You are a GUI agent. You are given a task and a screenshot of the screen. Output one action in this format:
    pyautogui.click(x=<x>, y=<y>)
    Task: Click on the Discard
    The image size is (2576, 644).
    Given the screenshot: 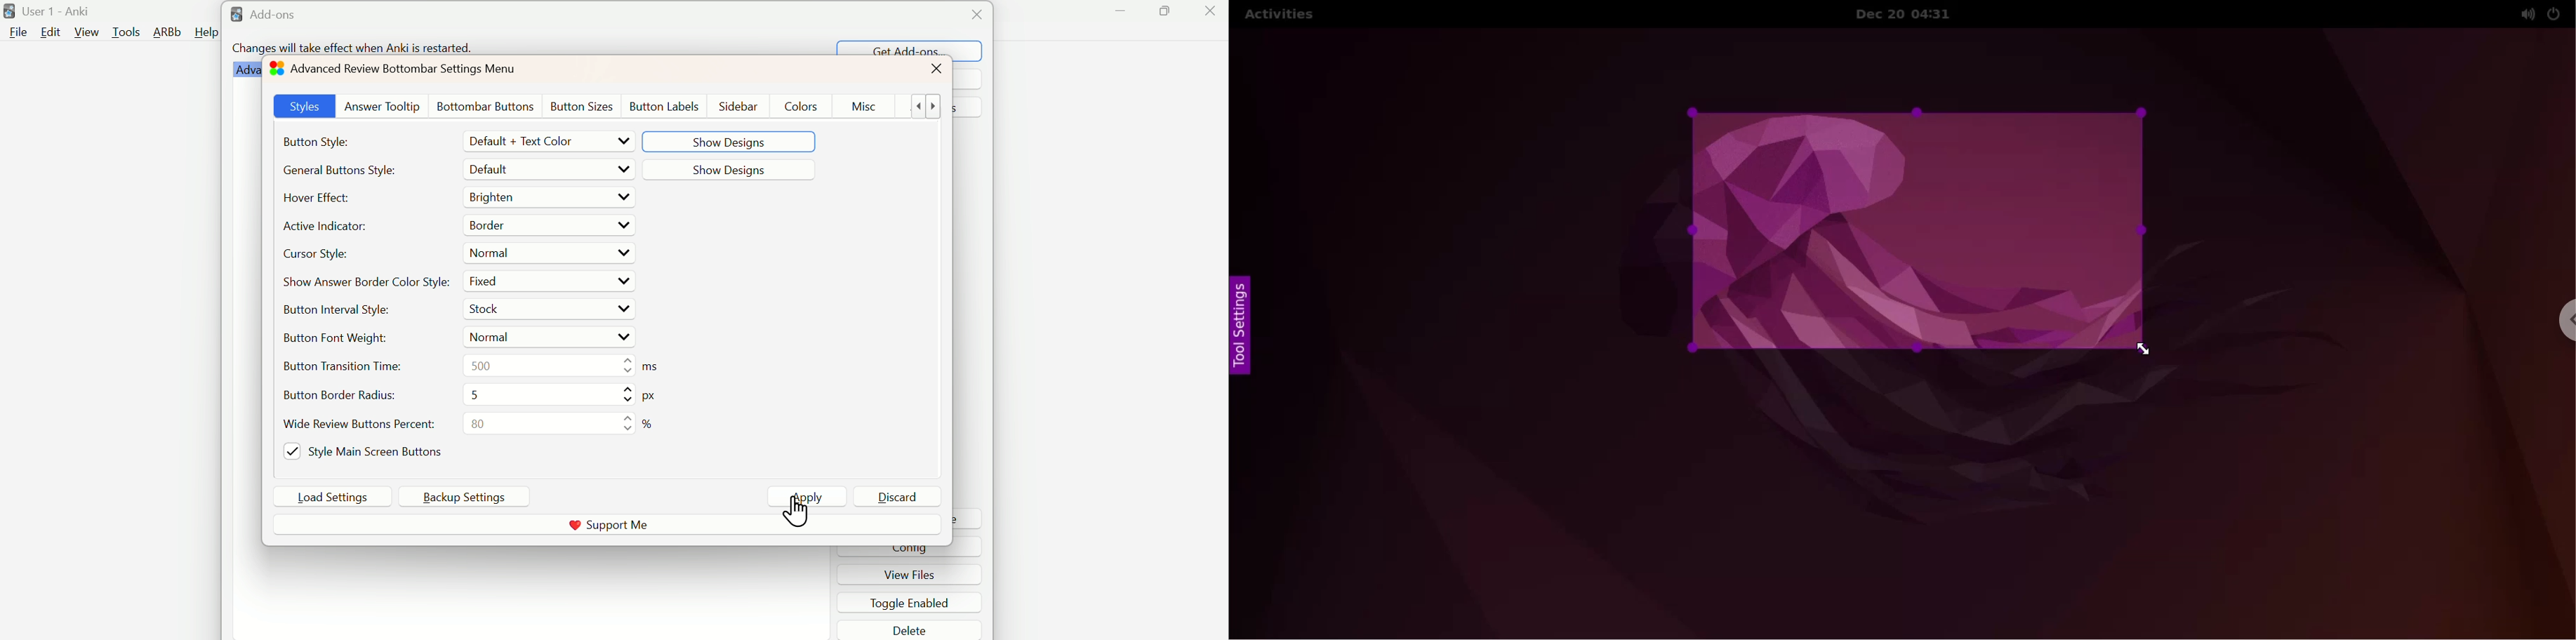 What is the action you would take?
    pyautogui.click(x=893, y=495)
    